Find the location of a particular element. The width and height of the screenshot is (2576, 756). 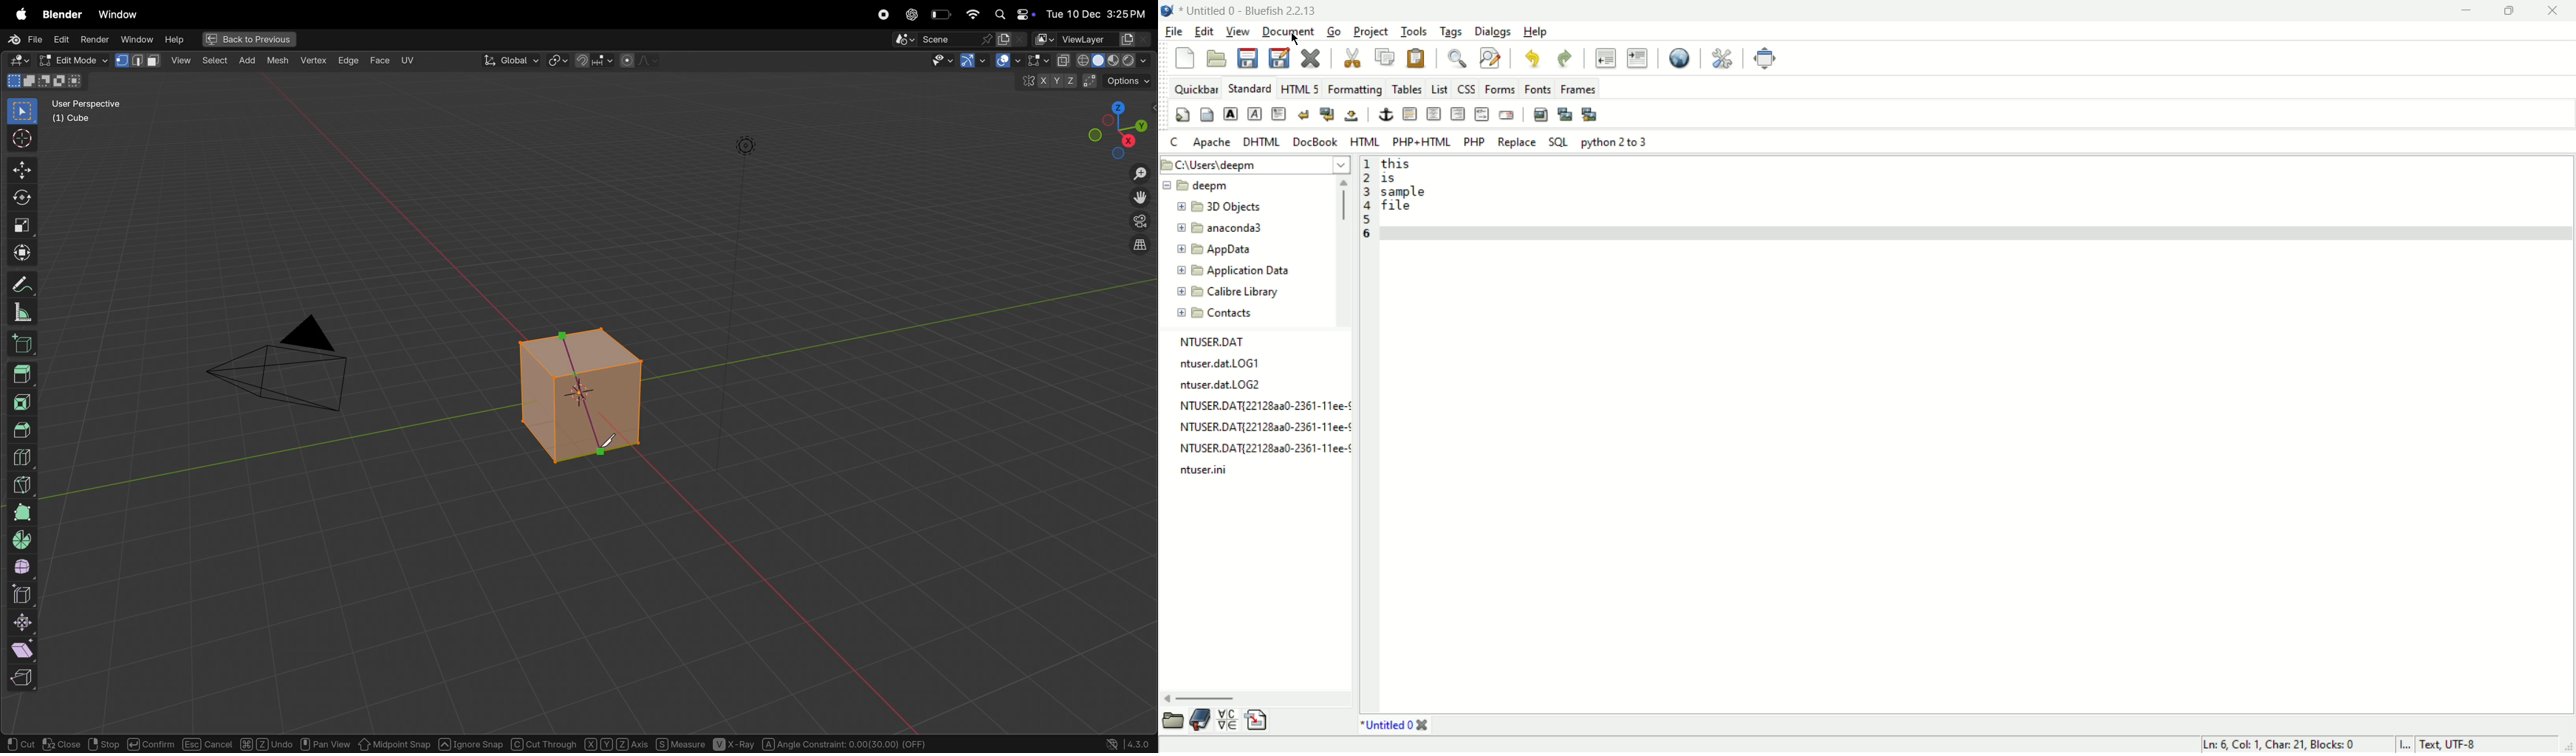

copy is located at coordinates (1388, 55).